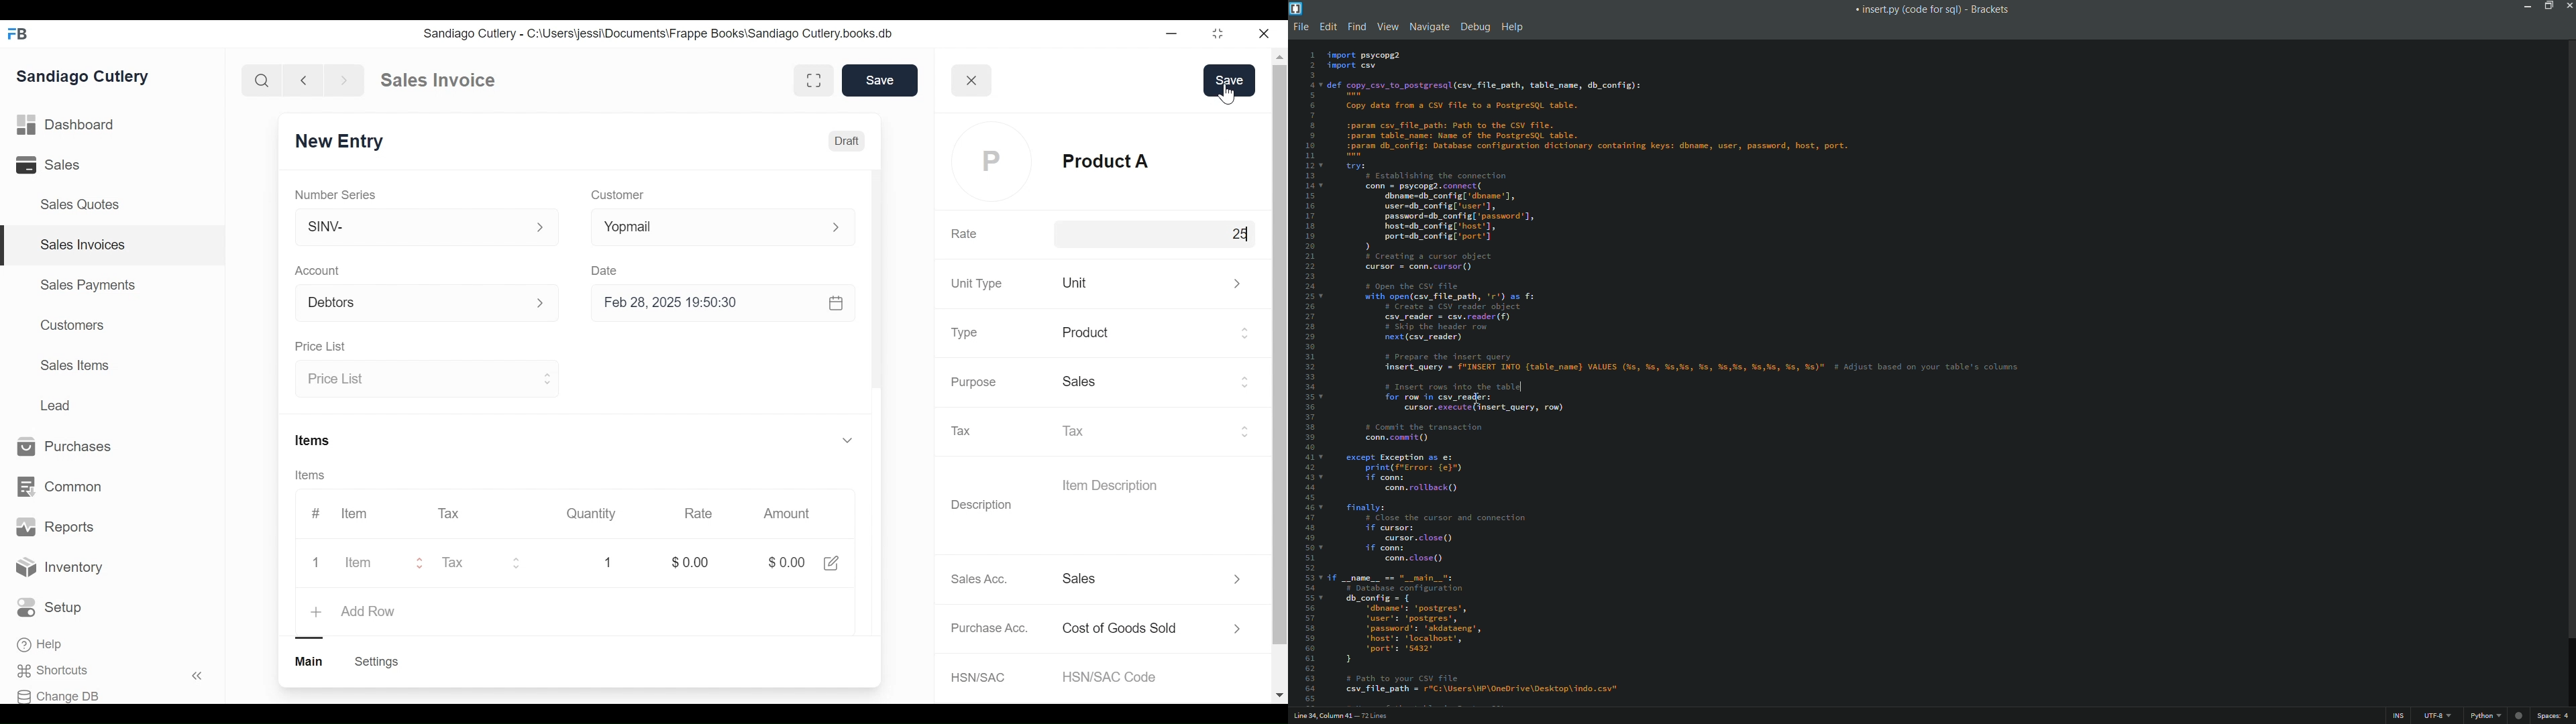  Describe the element at coordinates (50, 164) in the screenshot. I see `Sales` at that location.